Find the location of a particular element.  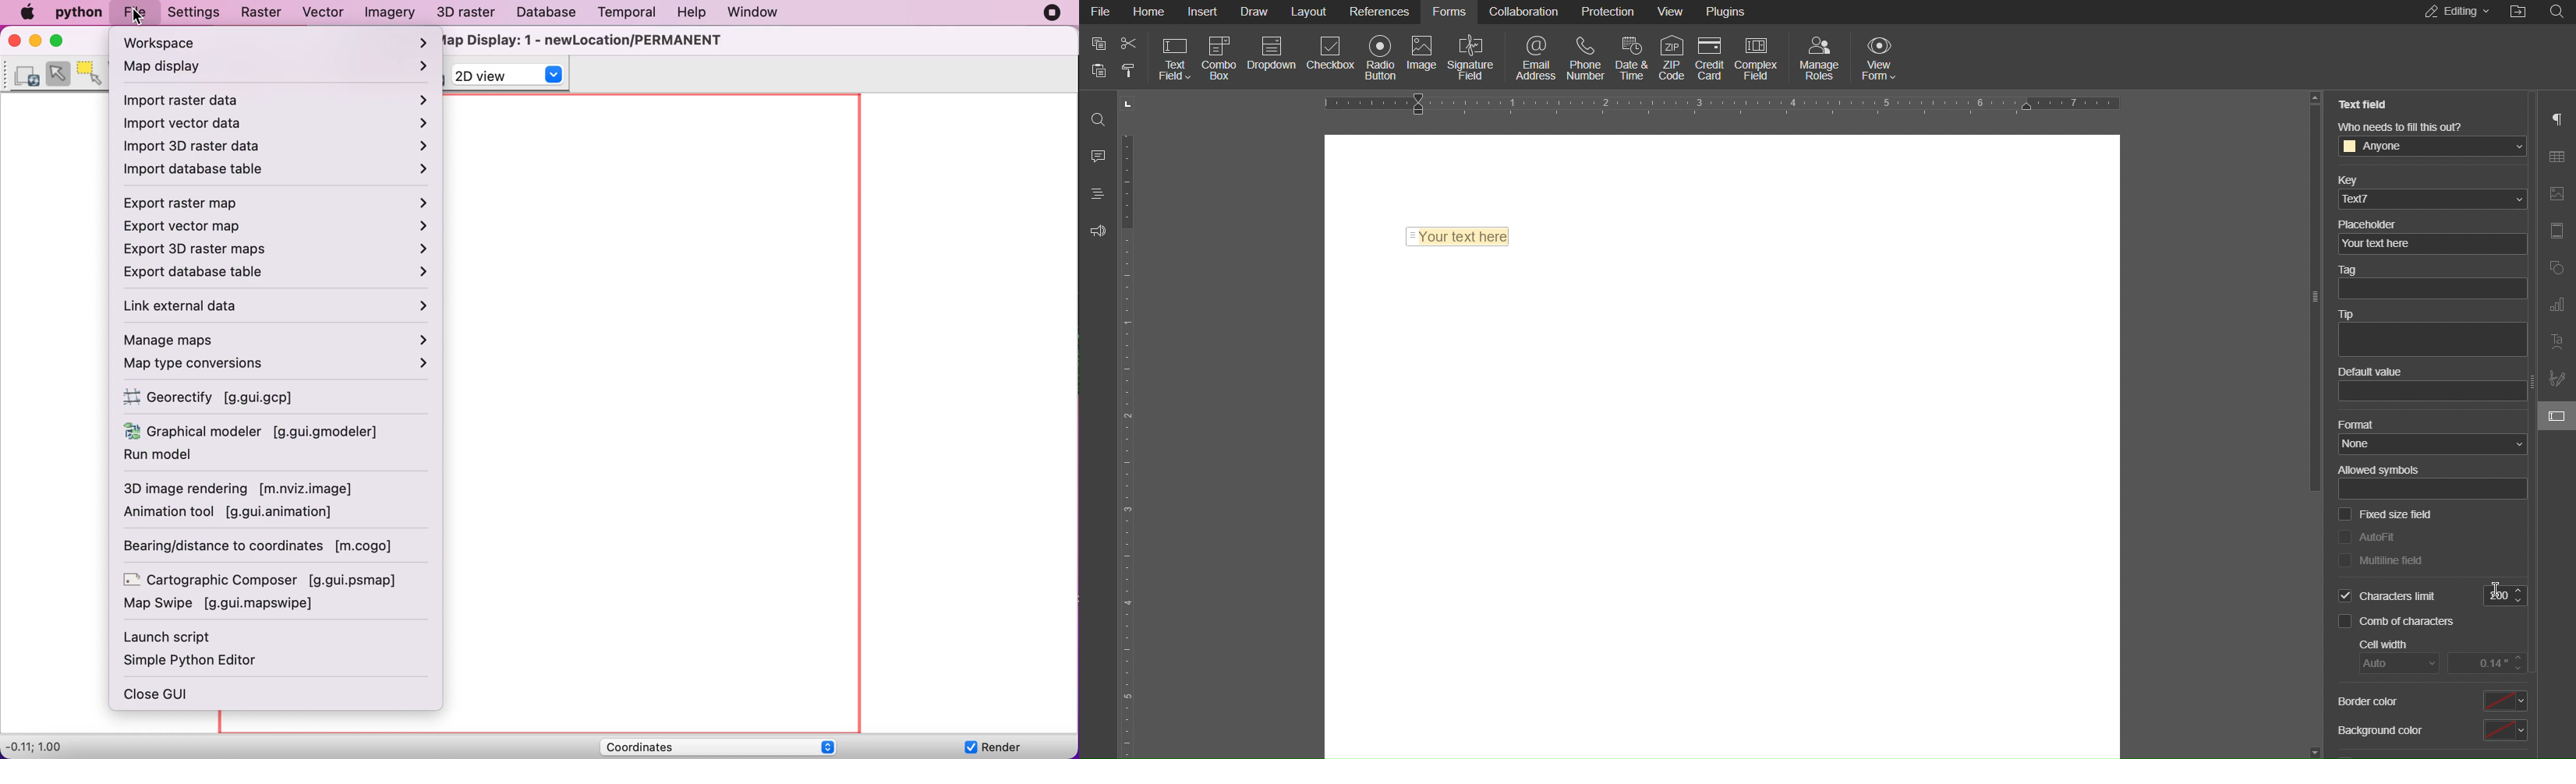

Home is located at coordinates (1148, 12).